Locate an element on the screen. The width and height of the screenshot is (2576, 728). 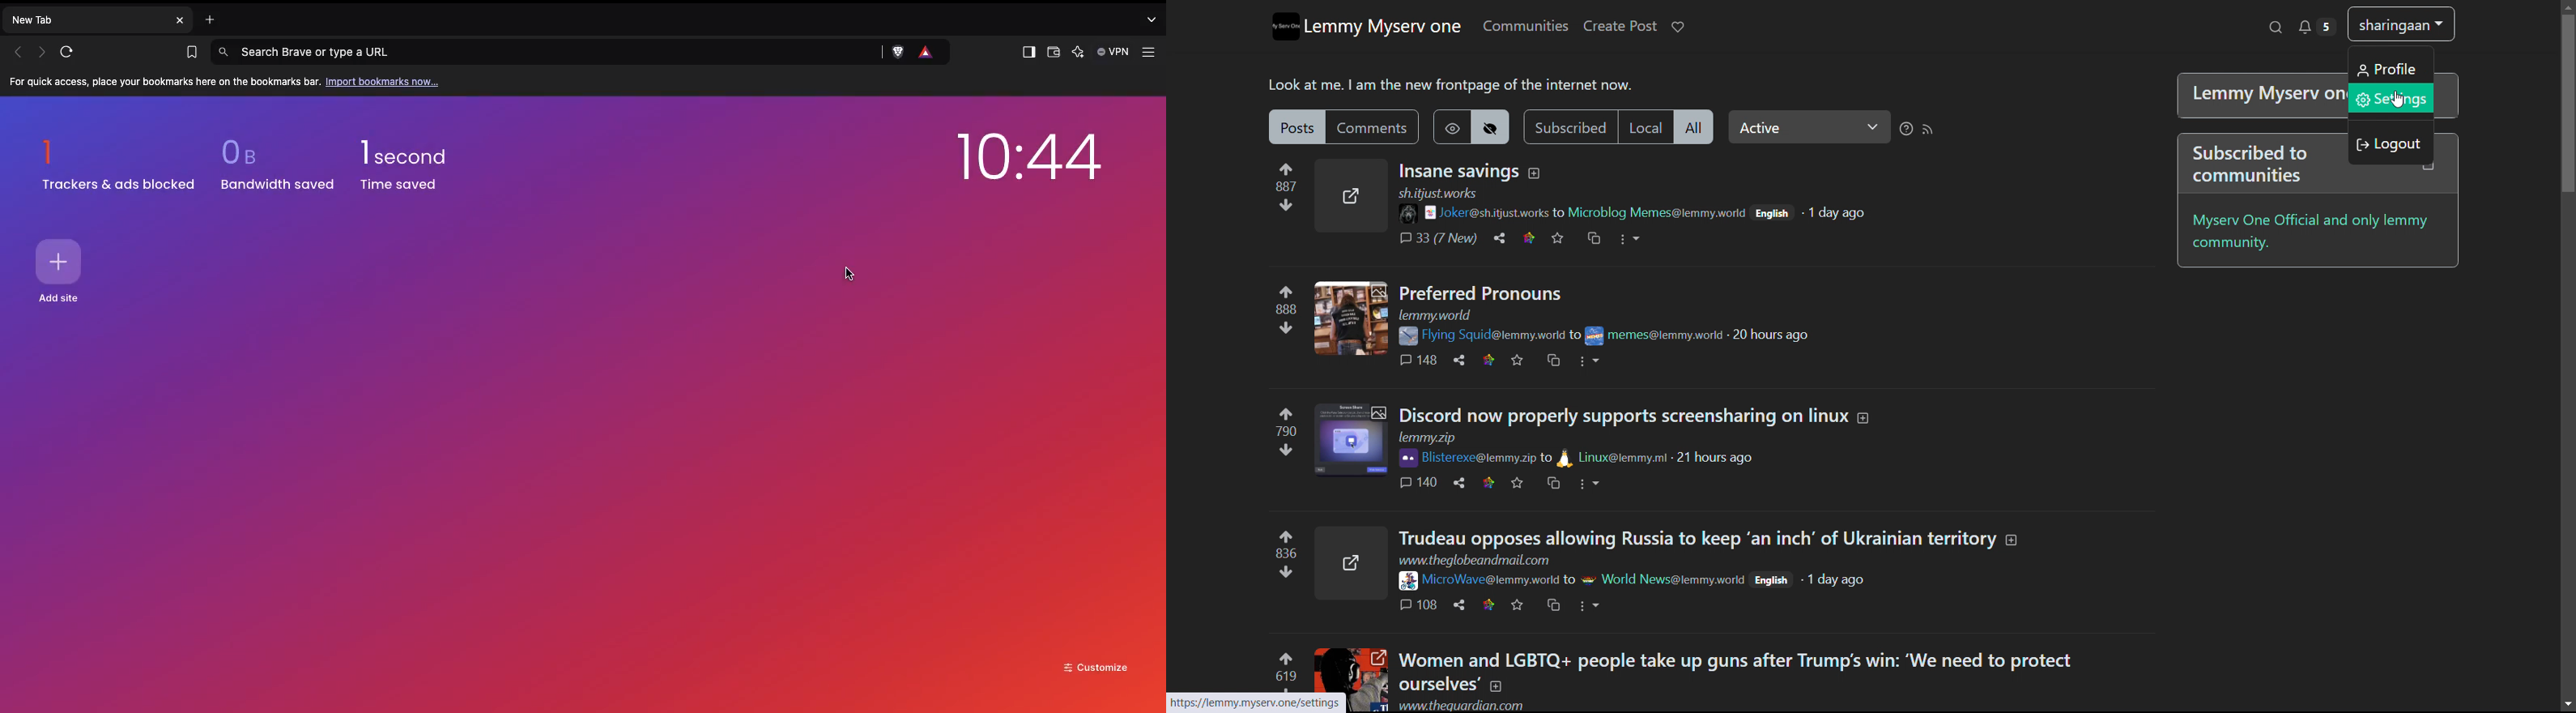
lemmy myserv one is located at coordinates (1384, 27).